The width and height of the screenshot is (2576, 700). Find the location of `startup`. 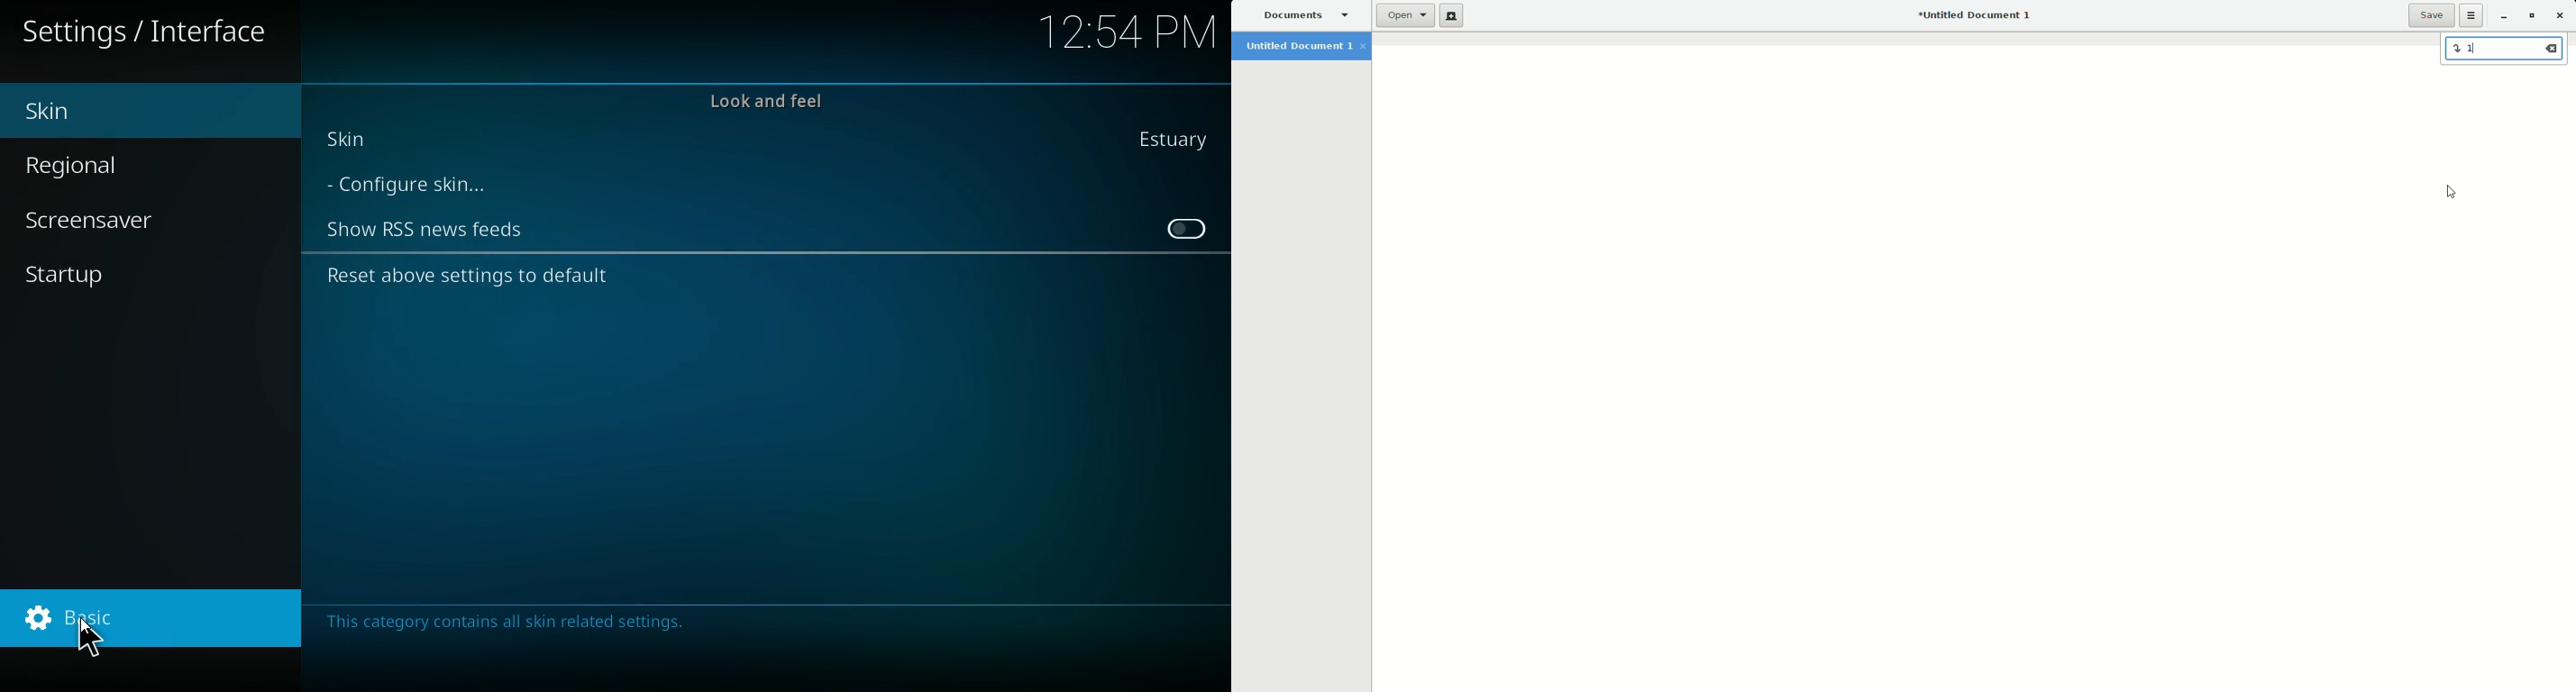

startup is located at coordinates (96, 279).